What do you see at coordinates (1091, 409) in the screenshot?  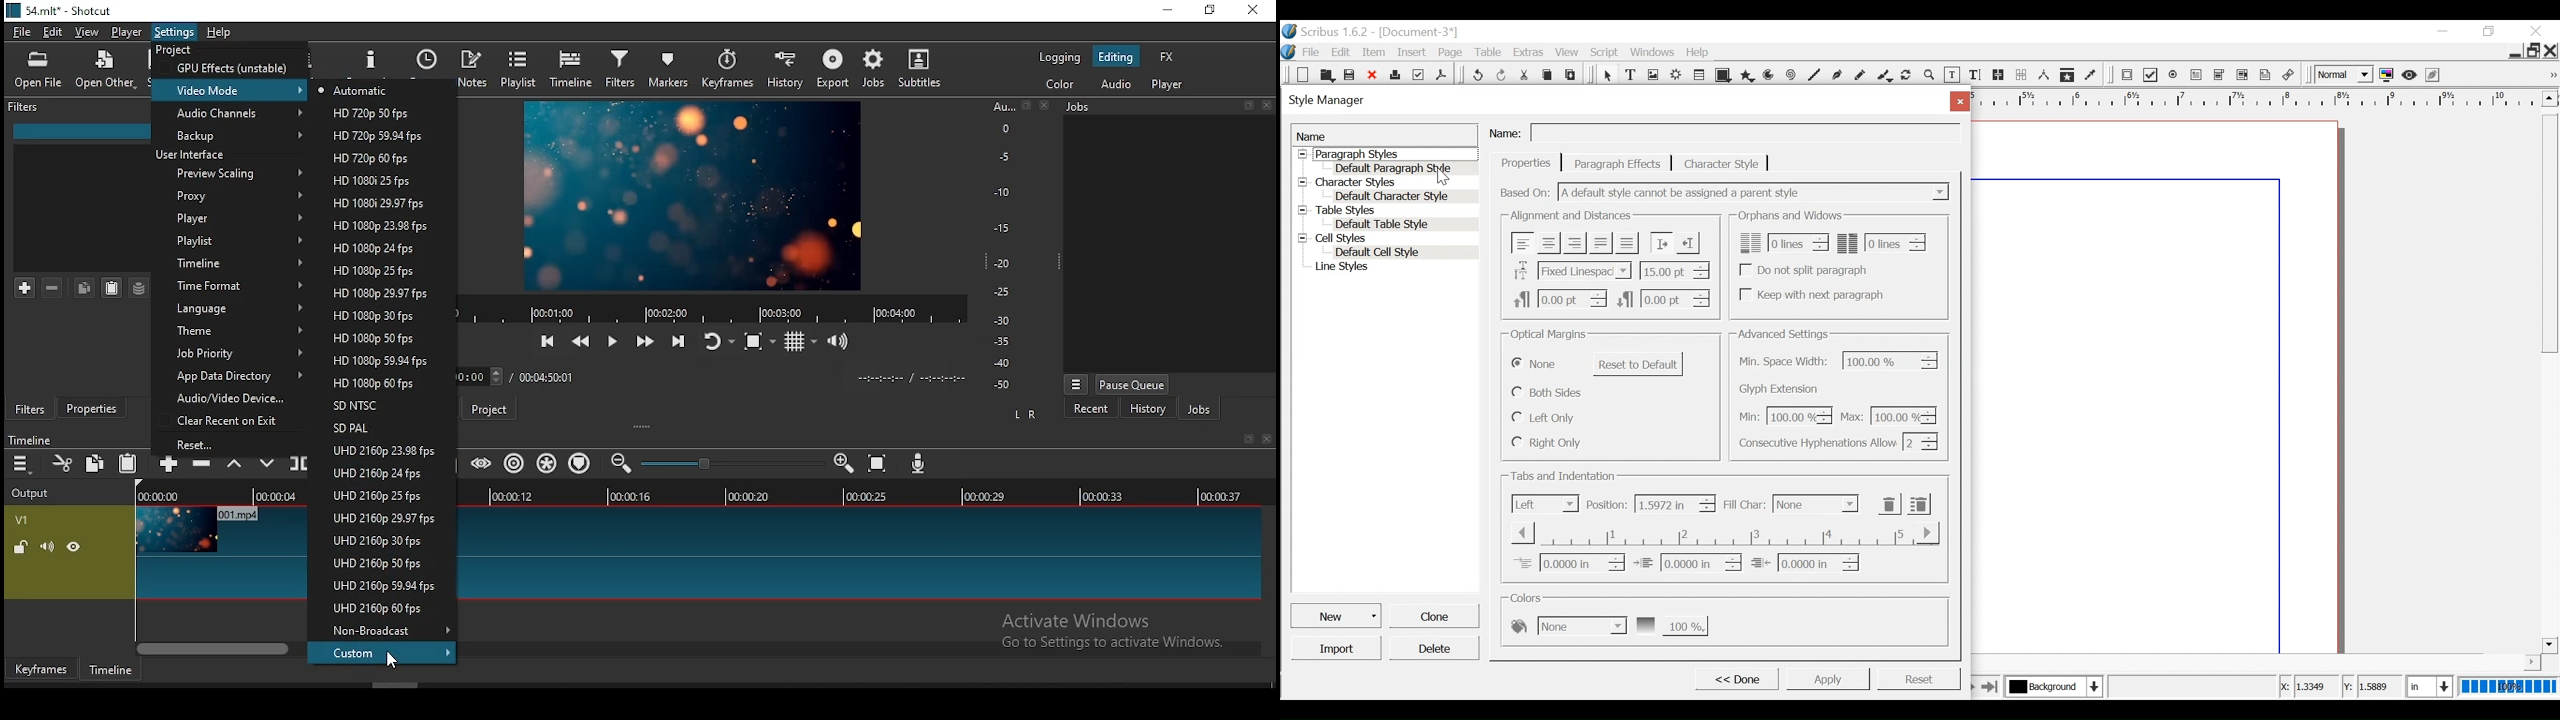 I see `recent` at bounding box center [1091, 409].